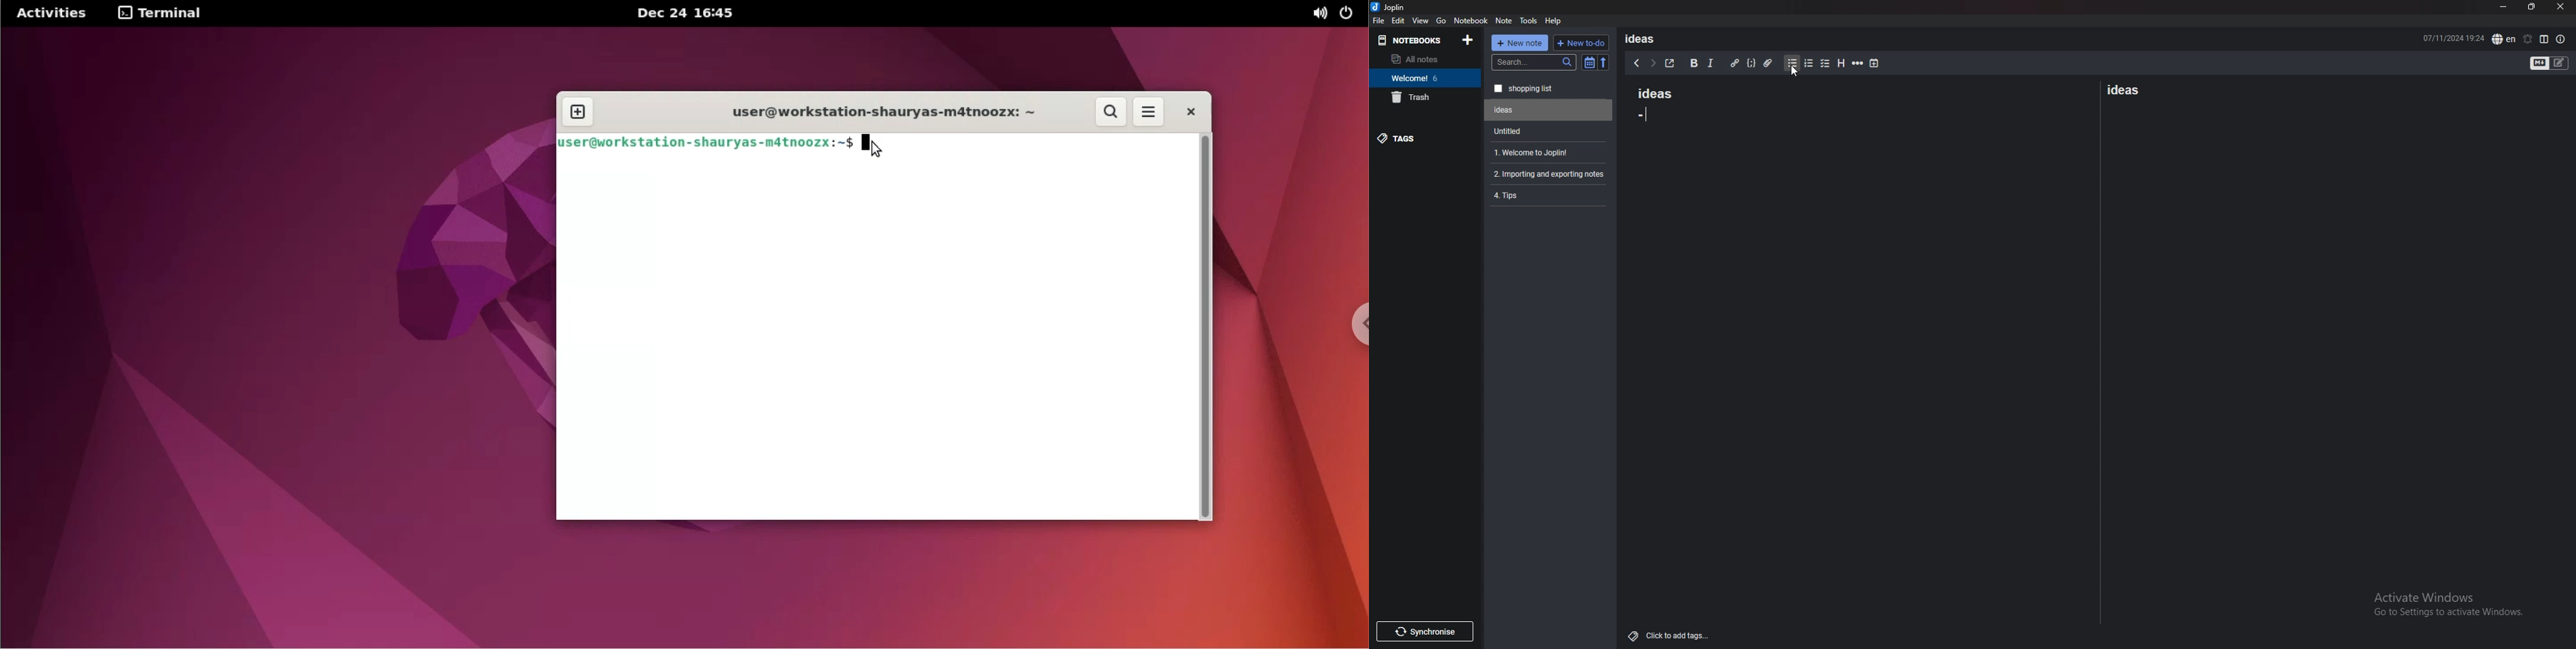 The width and height of the screenshot is (2576, 672). What do you see at coordinates (1734, 64) in the screenshot?
I see `hyperlink` at bounding box center [1734, 64].